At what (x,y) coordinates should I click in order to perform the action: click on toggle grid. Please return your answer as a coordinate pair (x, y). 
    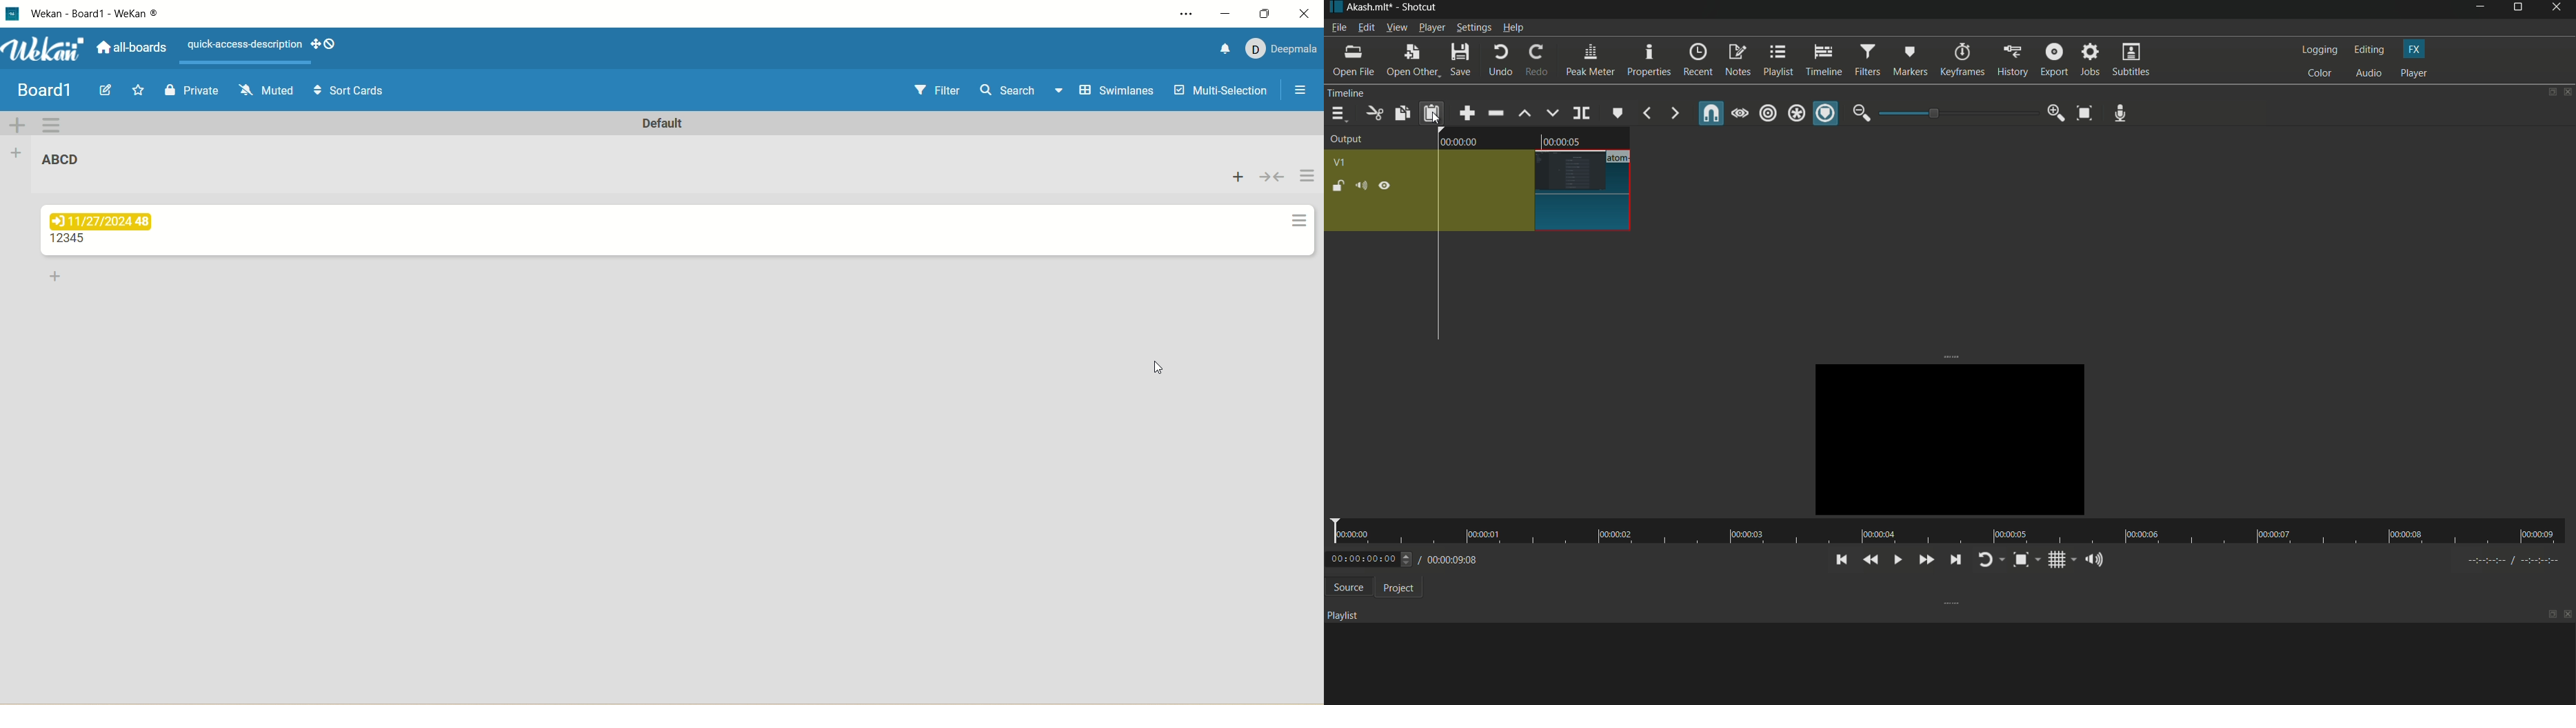
    Looking at the image, I should click on (2061, 559).